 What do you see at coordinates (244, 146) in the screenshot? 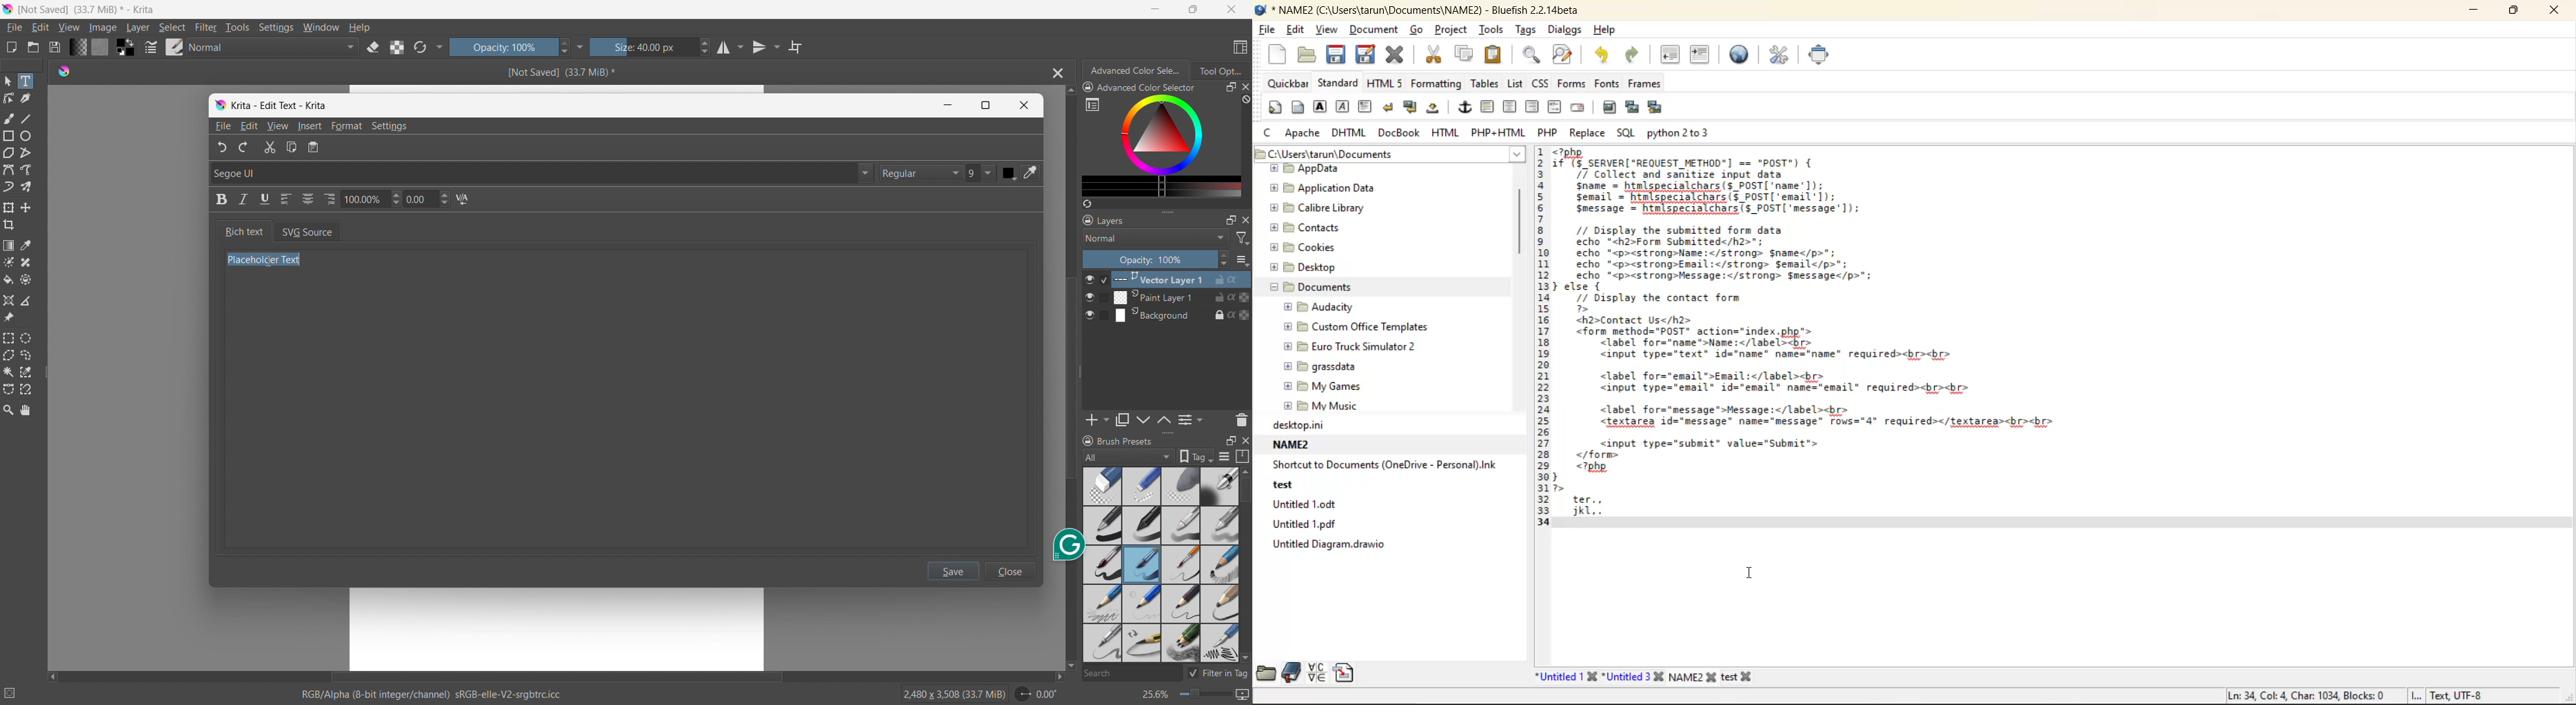
I see `Redo` at bounding box center [244, 146].